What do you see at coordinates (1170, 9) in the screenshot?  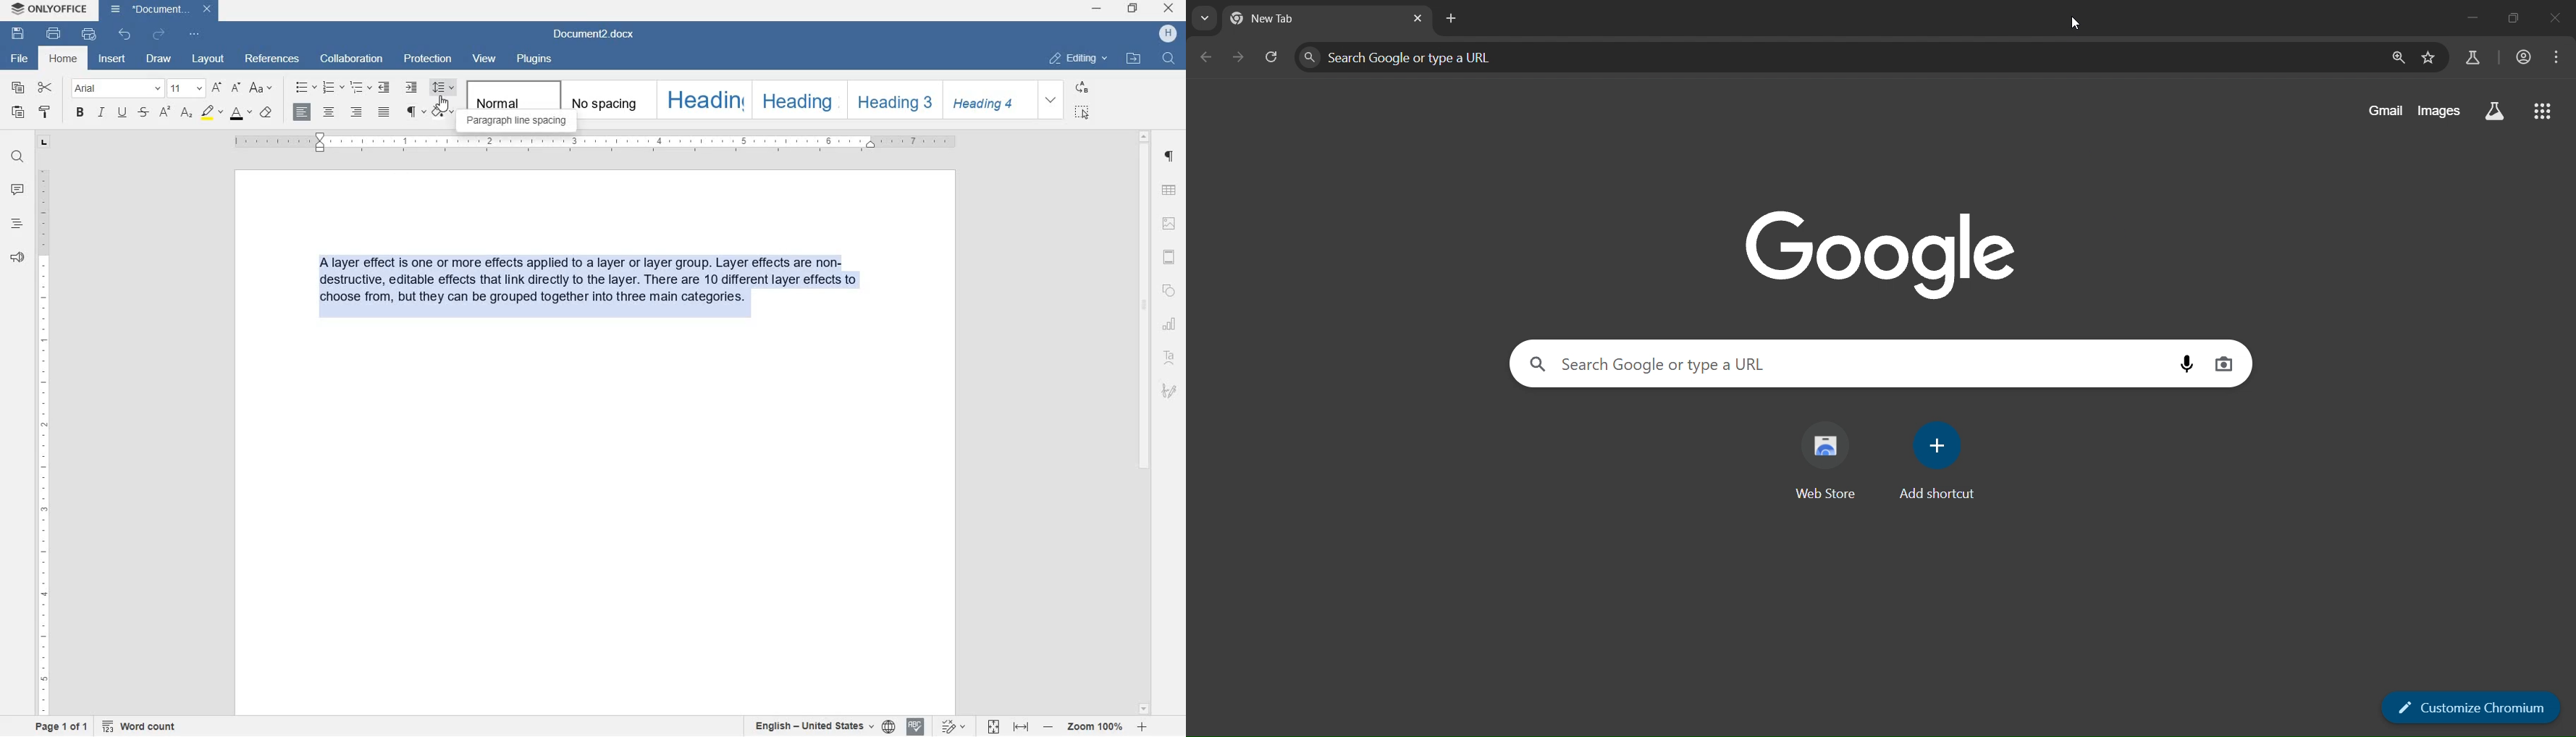 I see `close` at bounding box center [1170, 9].